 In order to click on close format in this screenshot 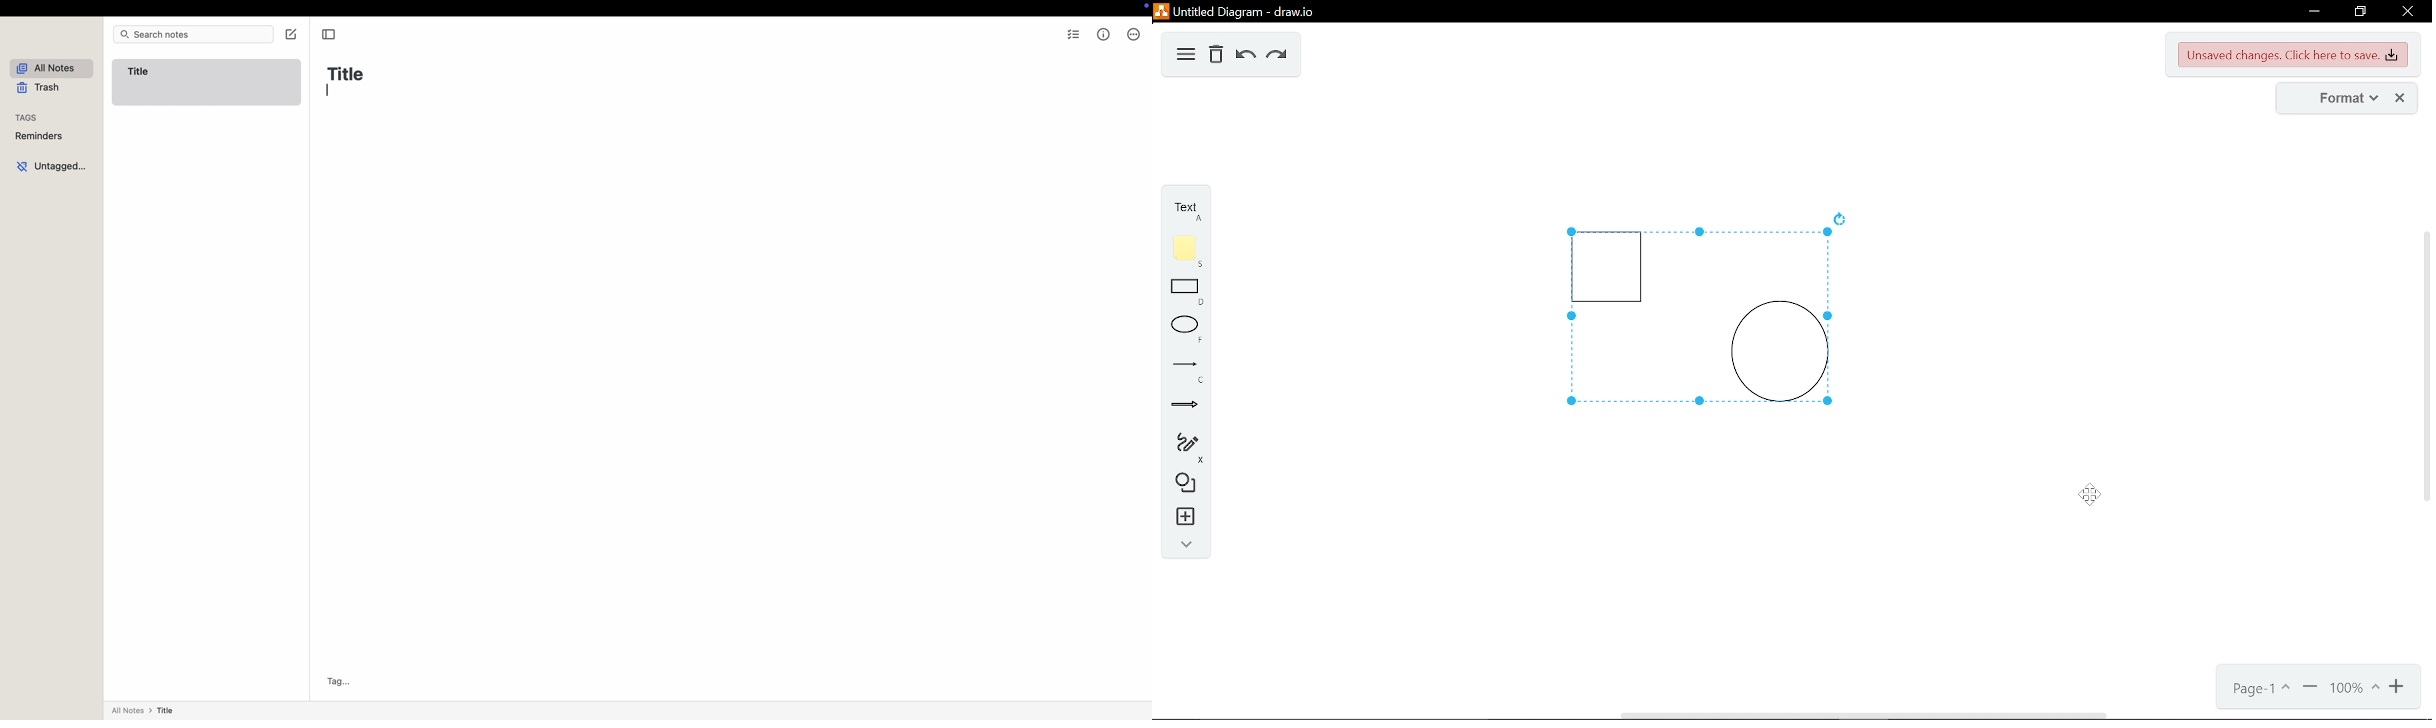, I will do `click(2401, 98)`.